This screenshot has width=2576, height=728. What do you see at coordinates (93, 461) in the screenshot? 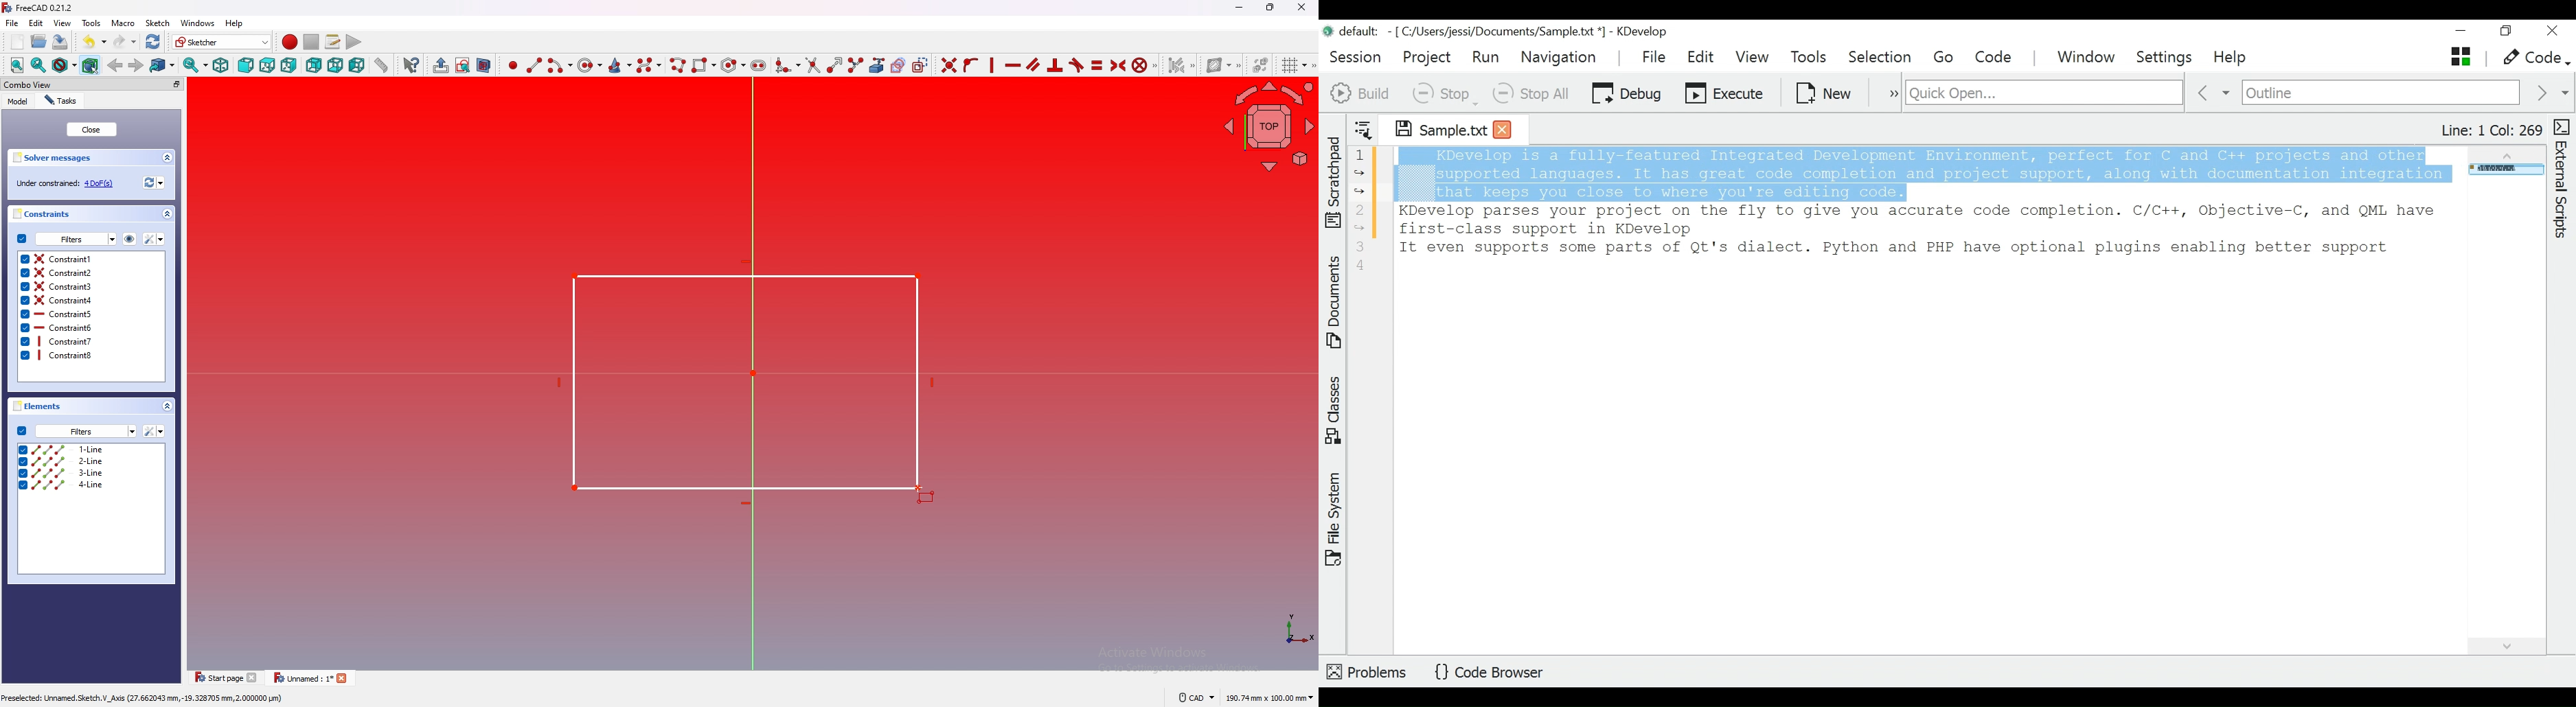
I see `2 line` at bounding box center [93, 461].